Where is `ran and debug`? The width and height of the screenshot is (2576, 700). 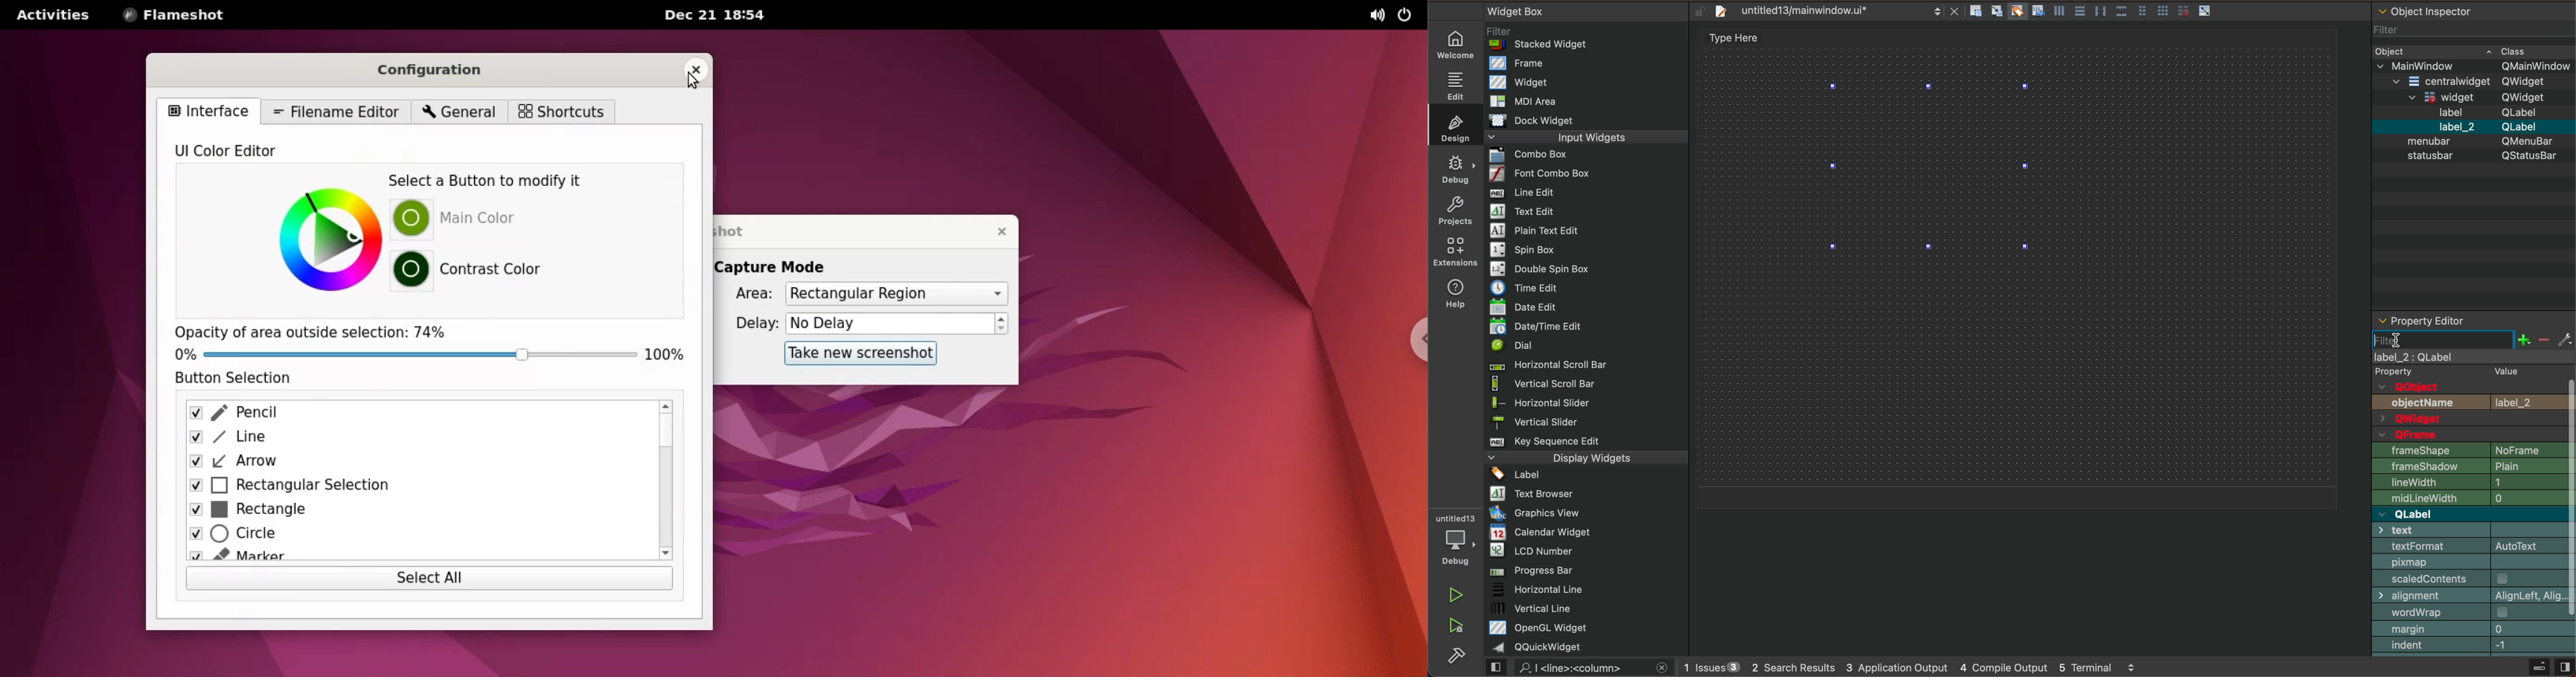 ran and debug is located at coordinates (1462, 627).